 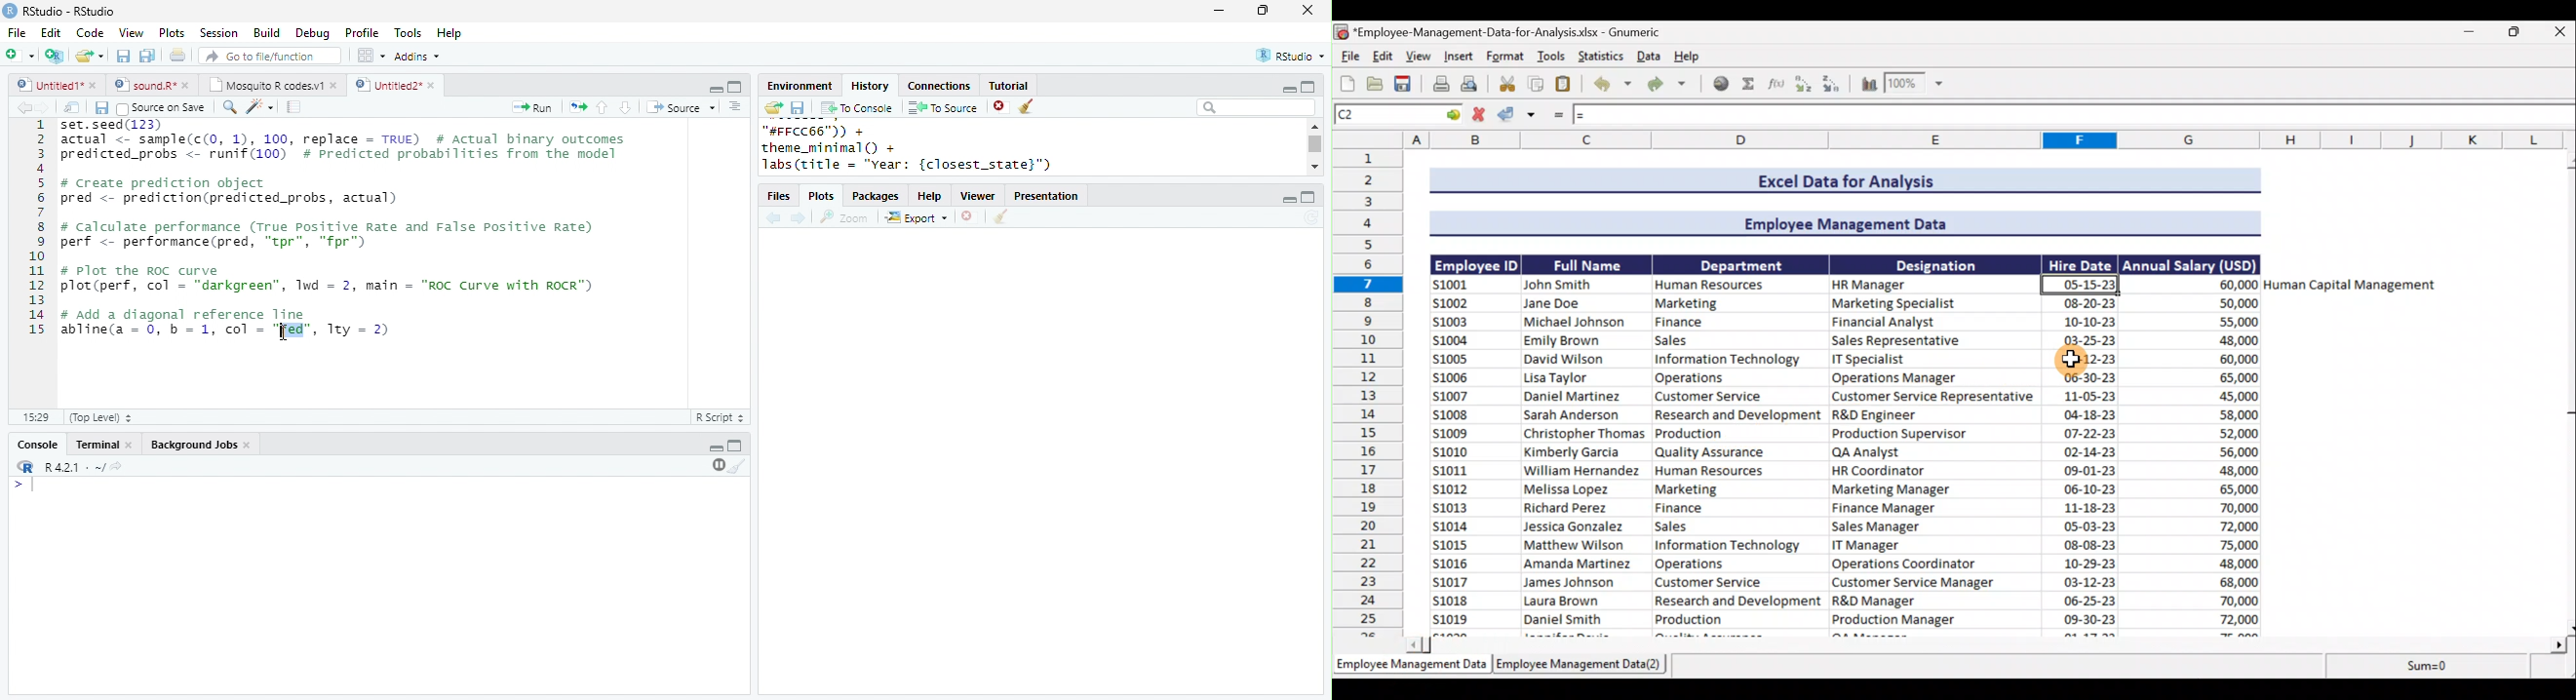 I want to click on Minimise, so click(x=2470, y=30).